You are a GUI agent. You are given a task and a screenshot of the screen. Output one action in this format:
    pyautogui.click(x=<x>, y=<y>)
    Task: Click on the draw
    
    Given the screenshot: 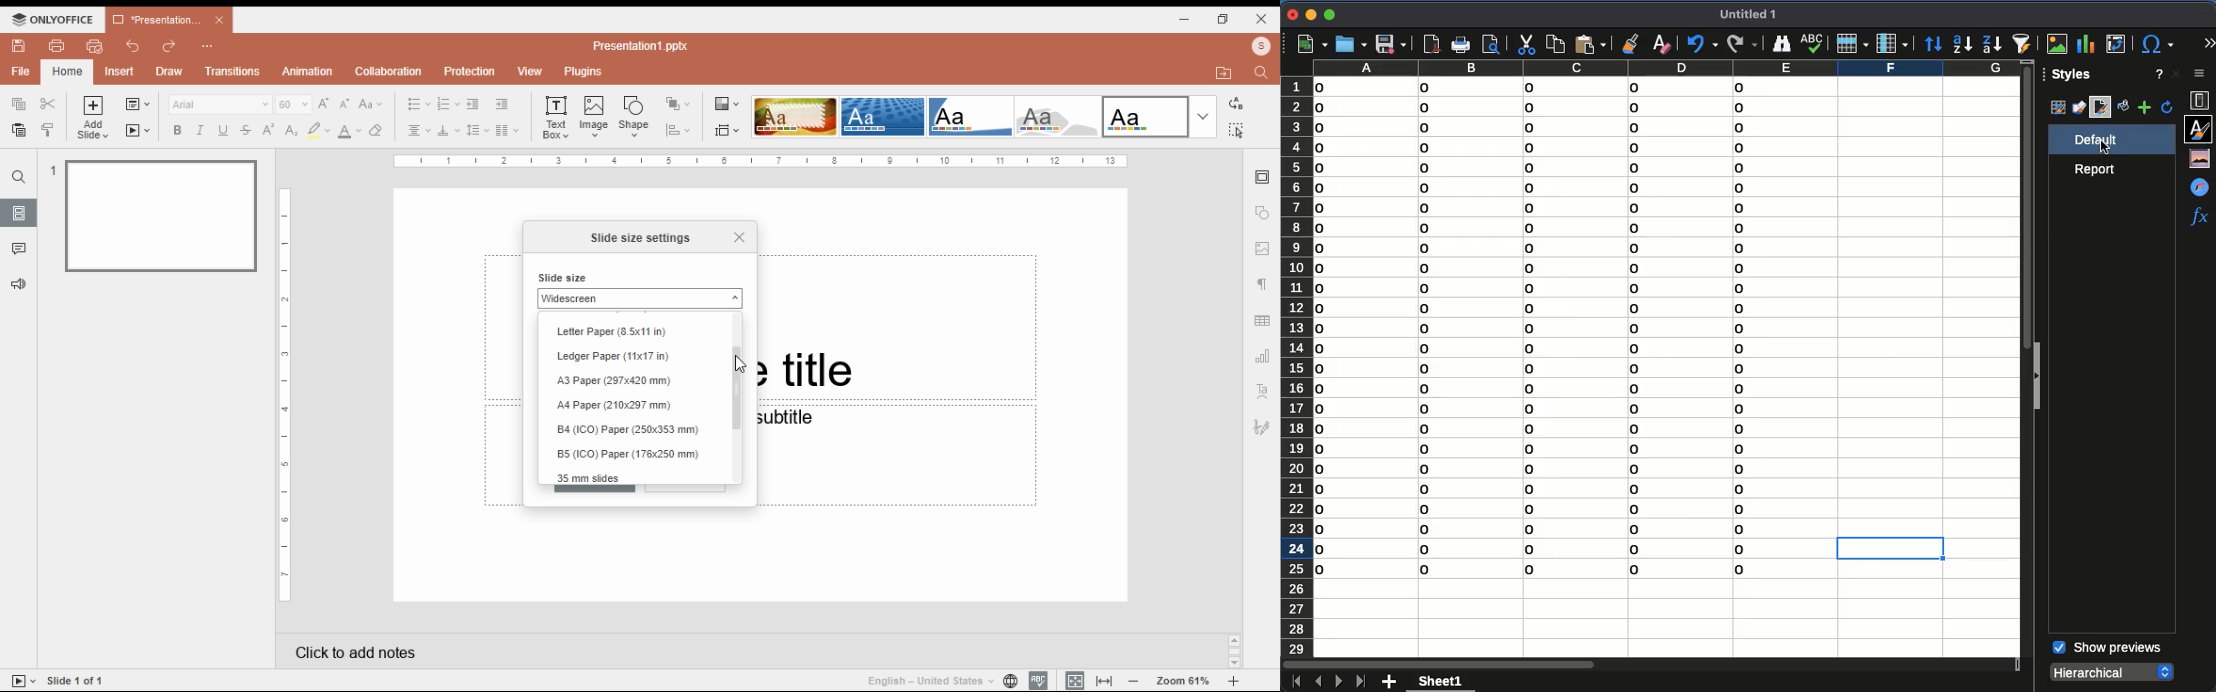 What is the action you would take?
    pyautogui.click(x=171, y=71)
    